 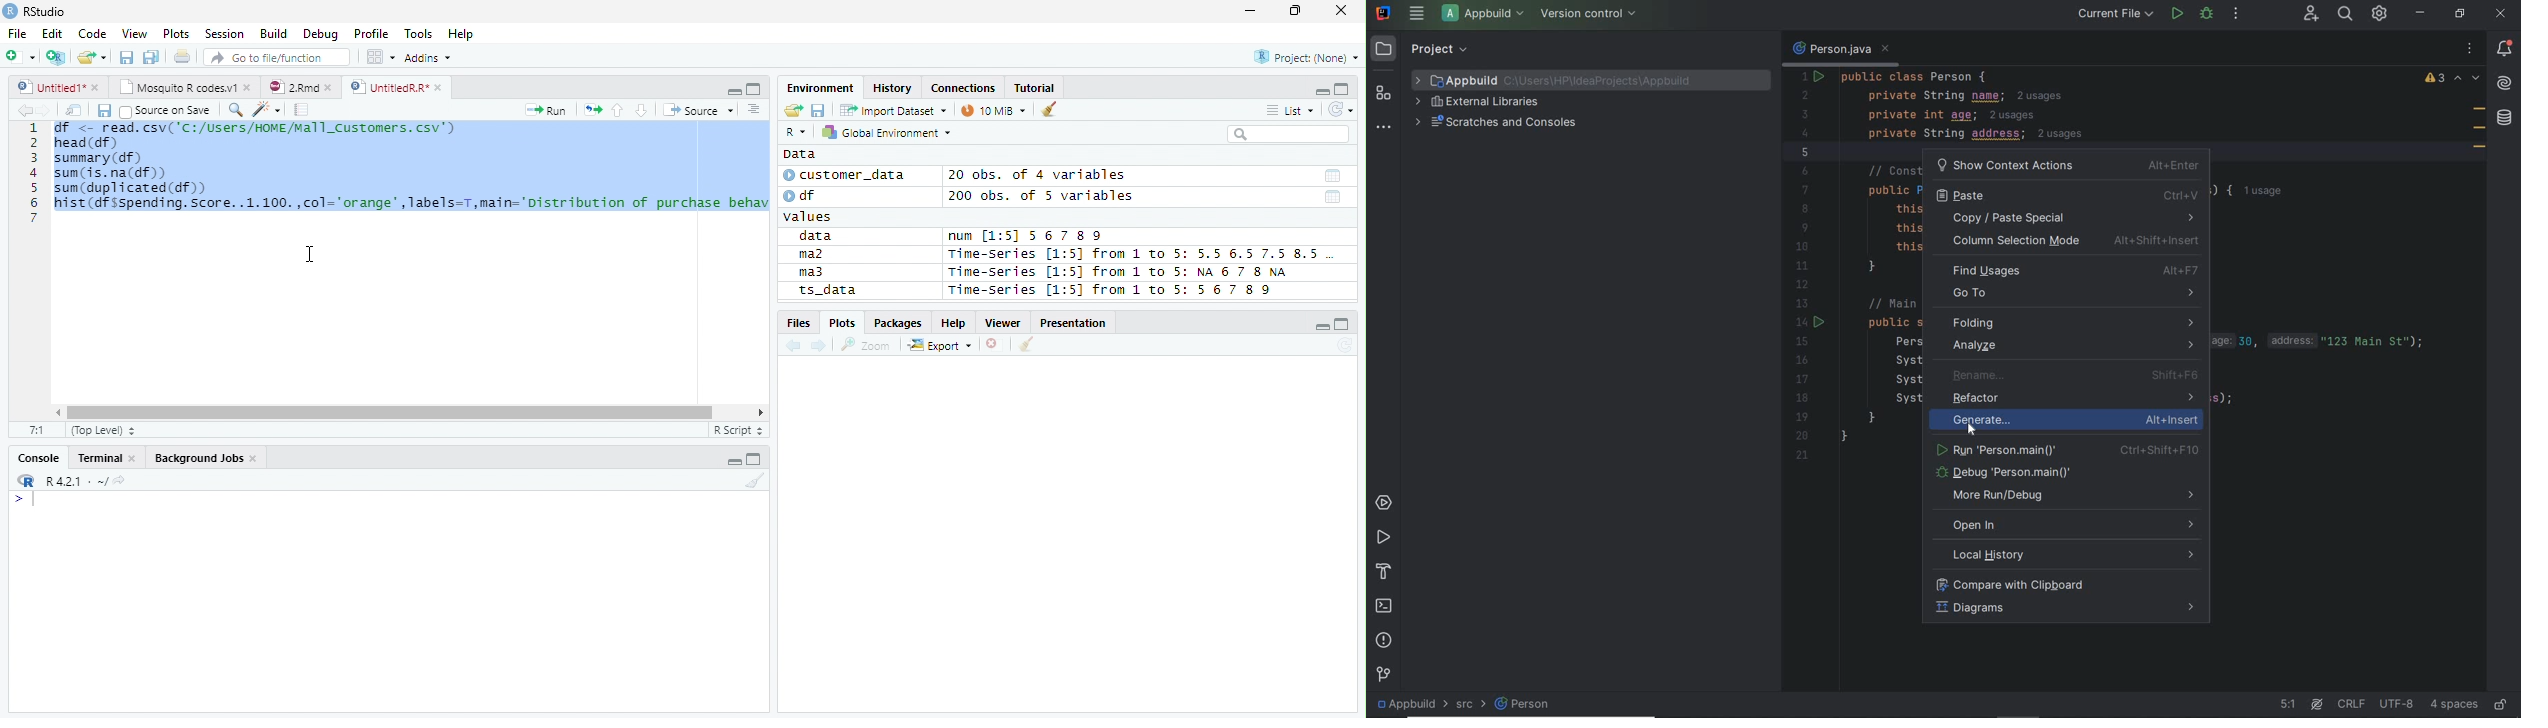 I want to click on Delete, so click(x=995, y=345).